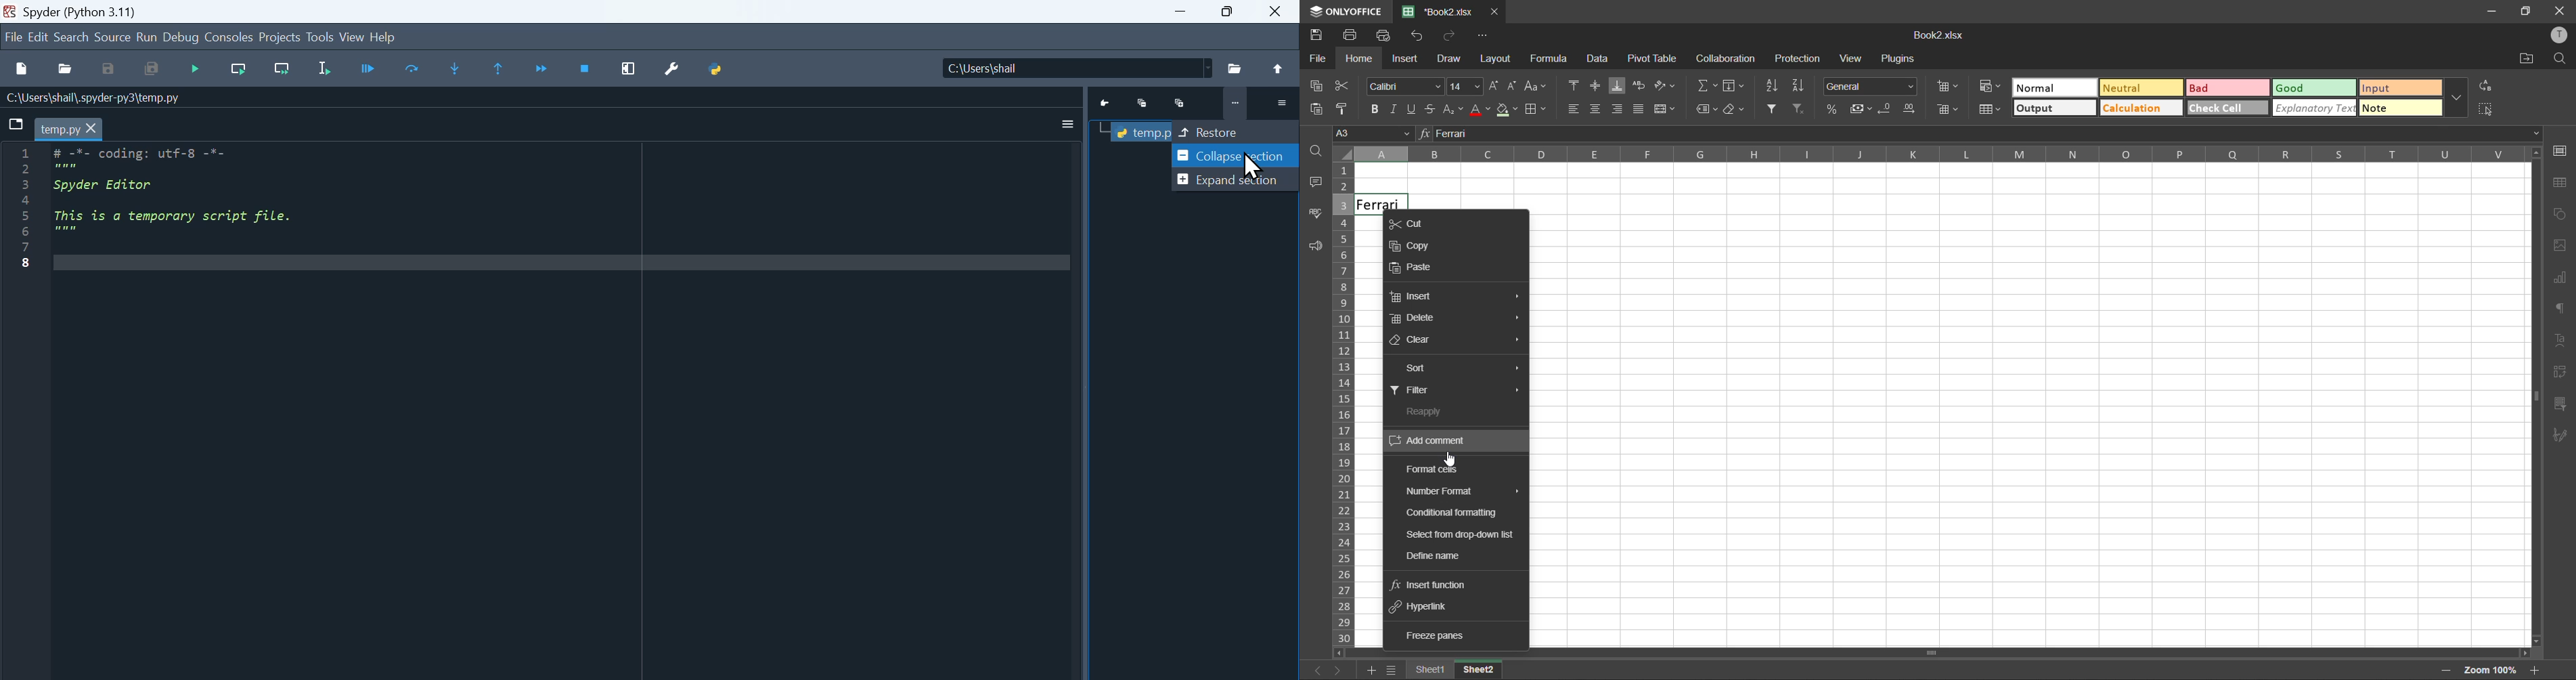 This screenshot has width=2576, height=700. I want to click on orientation, so click(1663, 85).